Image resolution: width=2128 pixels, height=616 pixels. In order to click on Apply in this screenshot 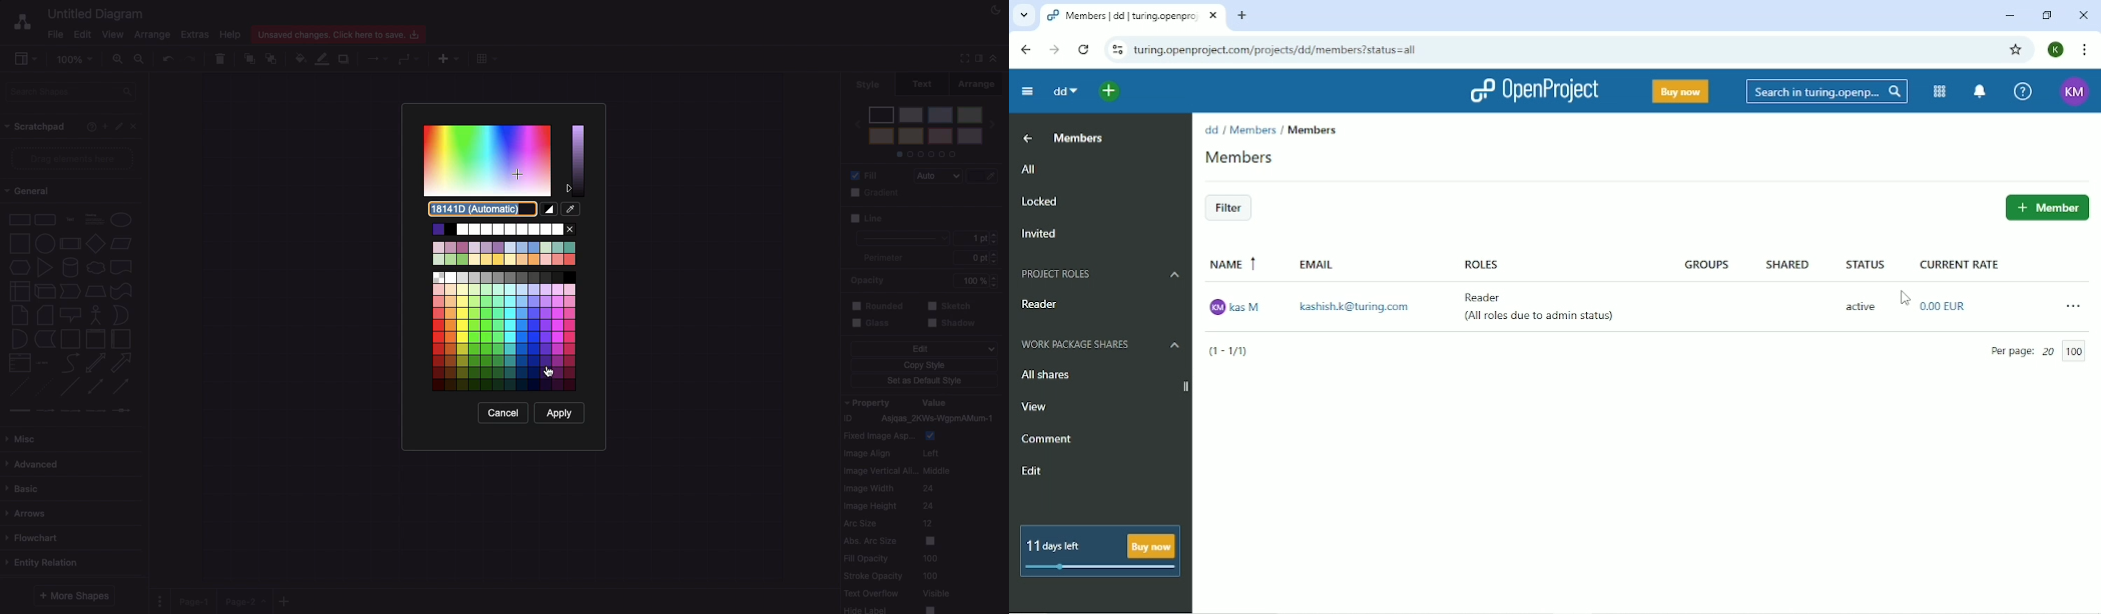, I will do `click(560, 412)`.